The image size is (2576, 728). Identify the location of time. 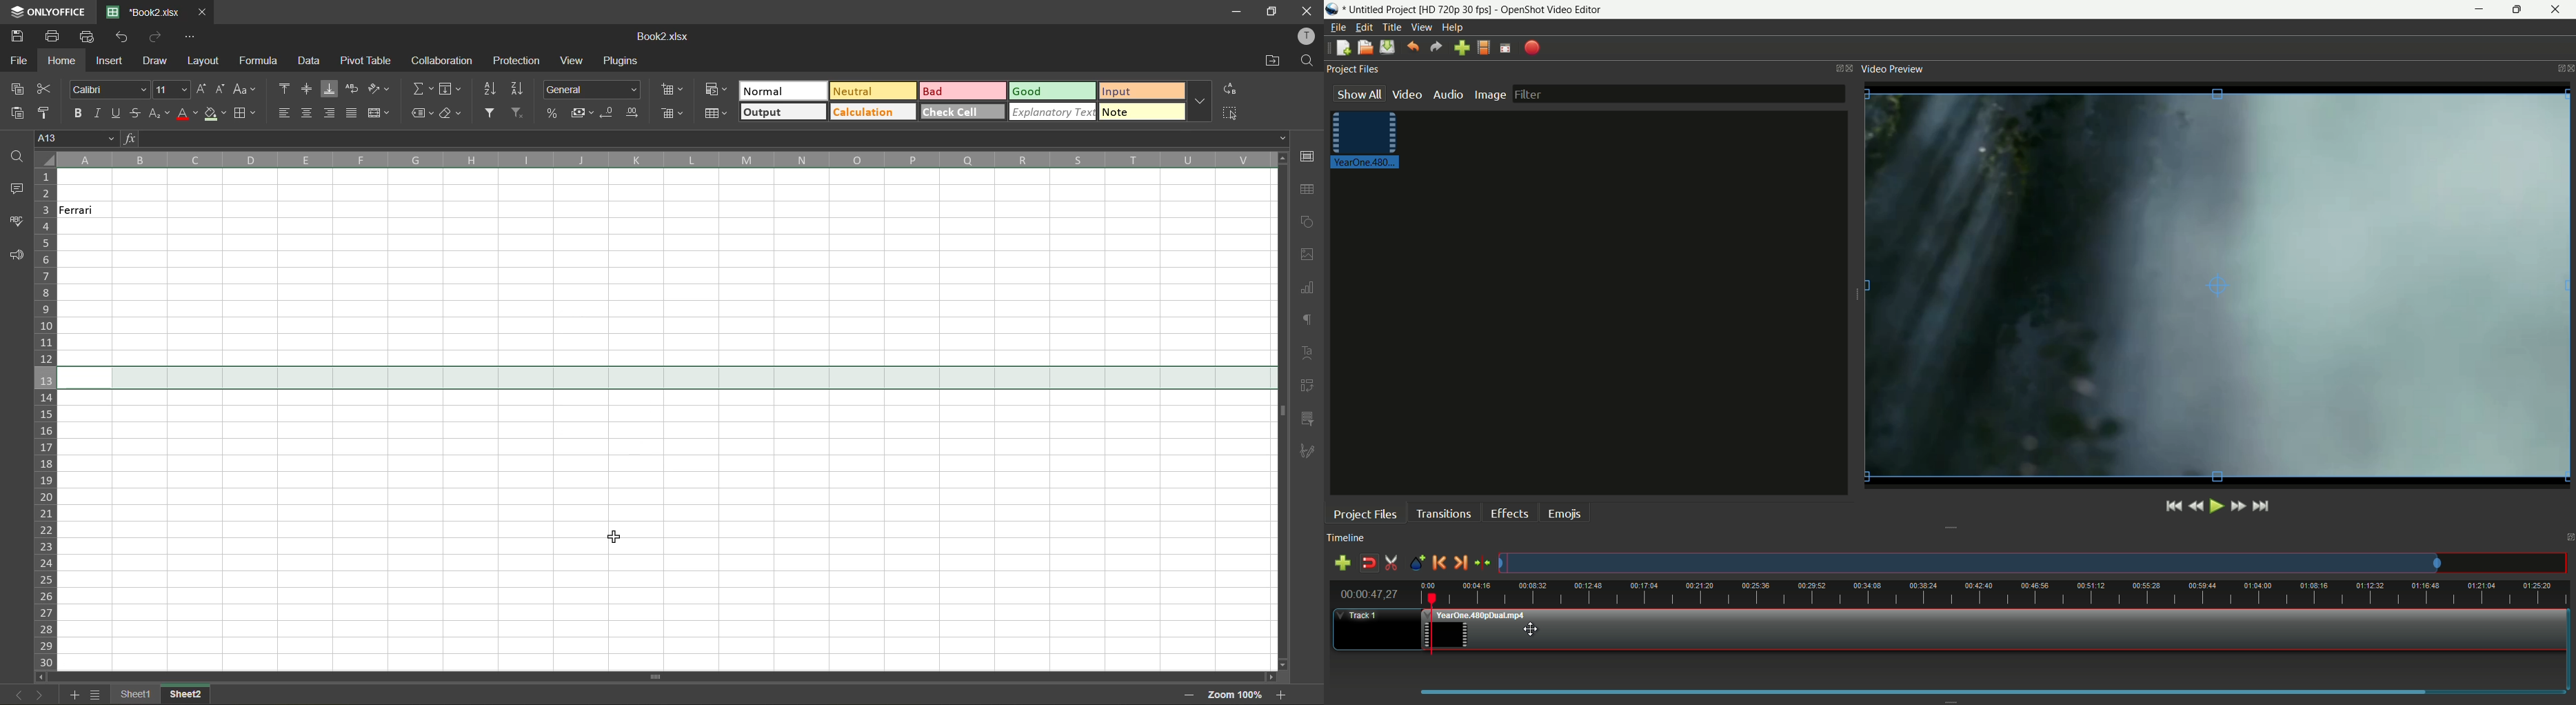
(1997, 593).